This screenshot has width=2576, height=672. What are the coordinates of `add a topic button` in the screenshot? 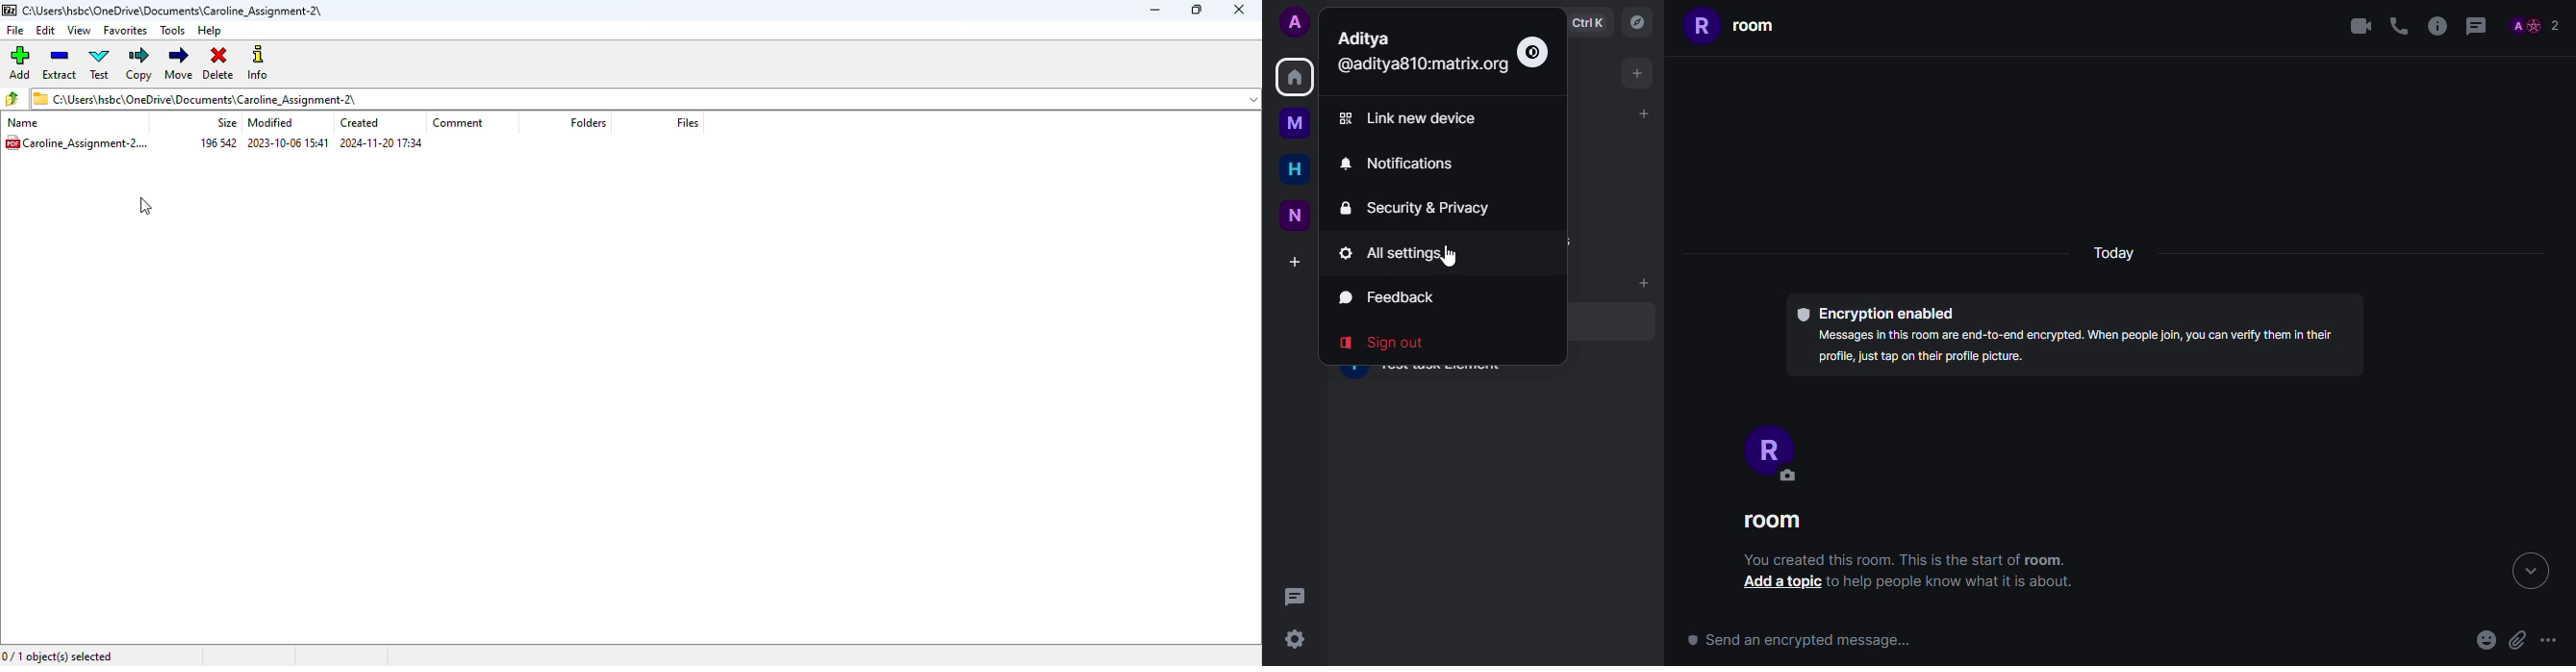 It's located at (1780, 582).